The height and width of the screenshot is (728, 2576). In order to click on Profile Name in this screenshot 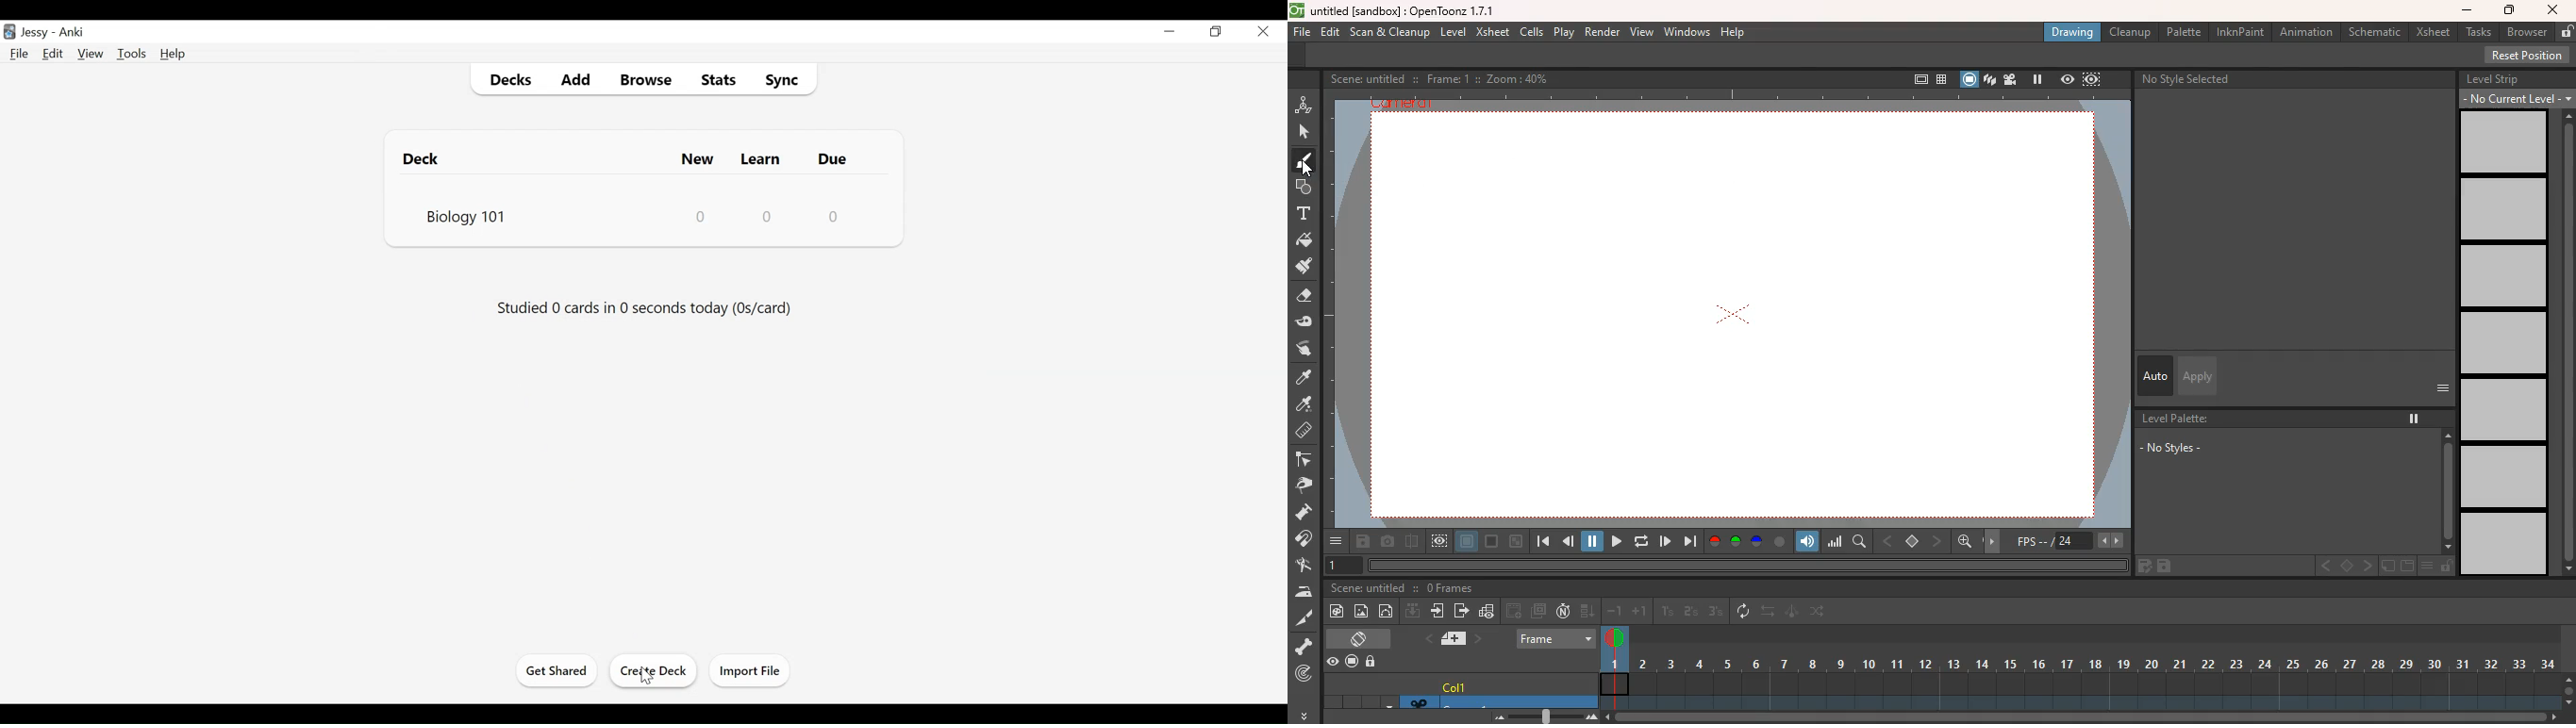, I will do `click(36, 31)`.